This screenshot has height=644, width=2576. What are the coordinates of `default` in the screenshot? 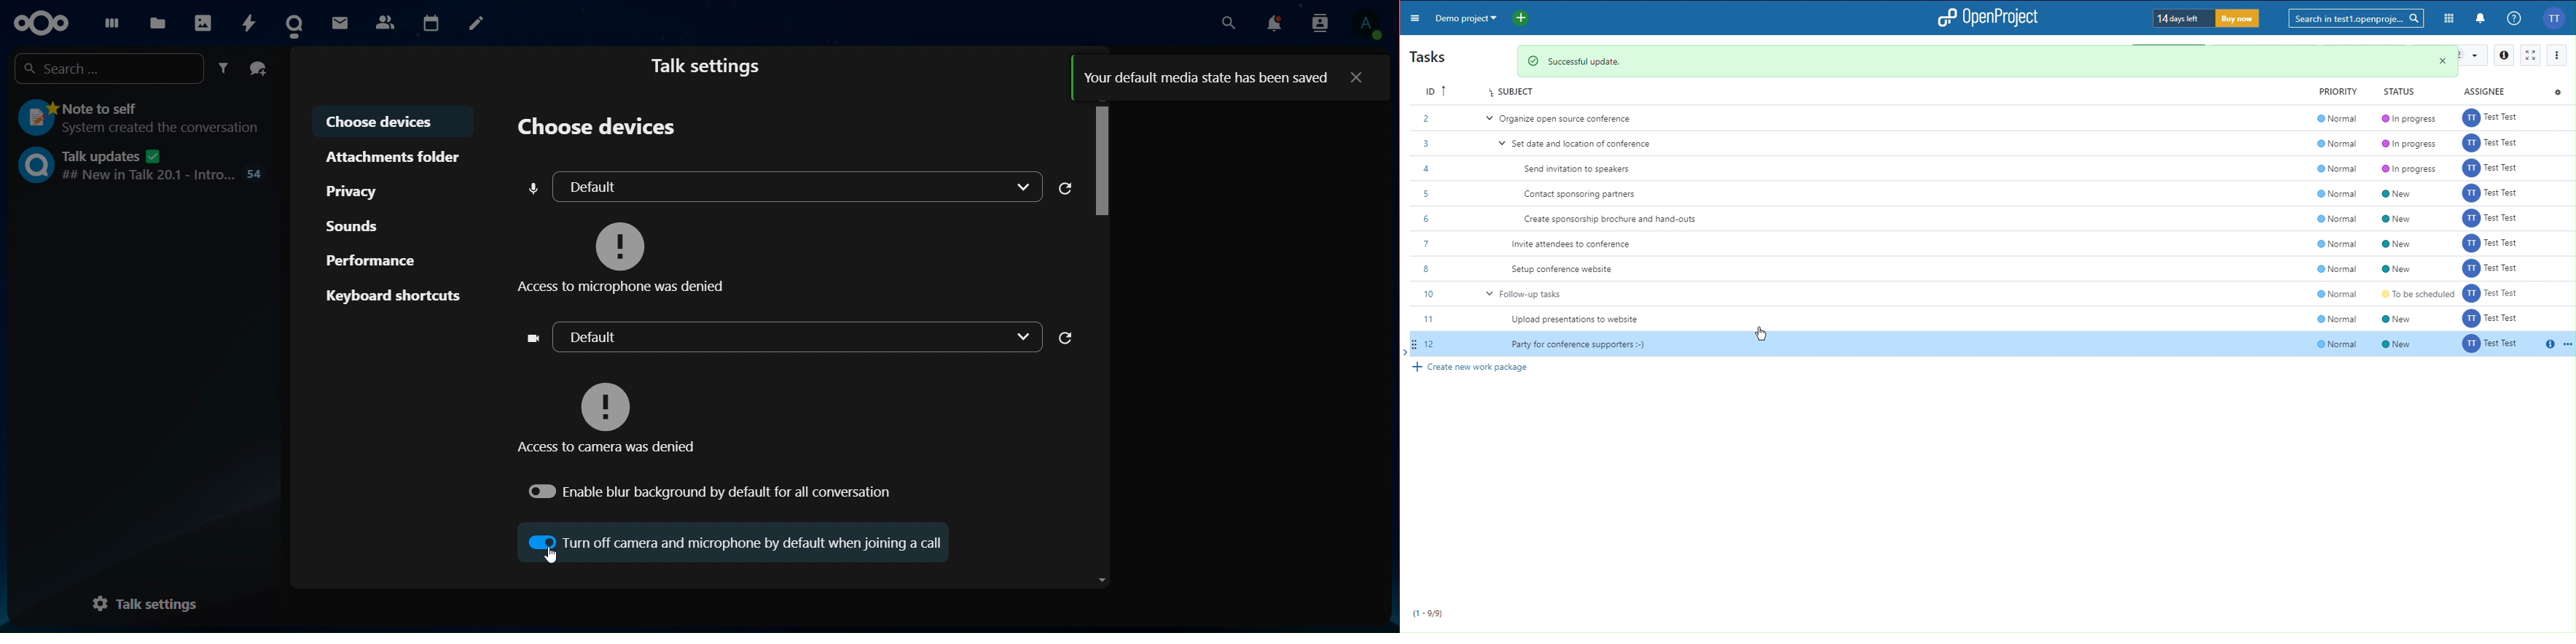 It's located at (786, 186).